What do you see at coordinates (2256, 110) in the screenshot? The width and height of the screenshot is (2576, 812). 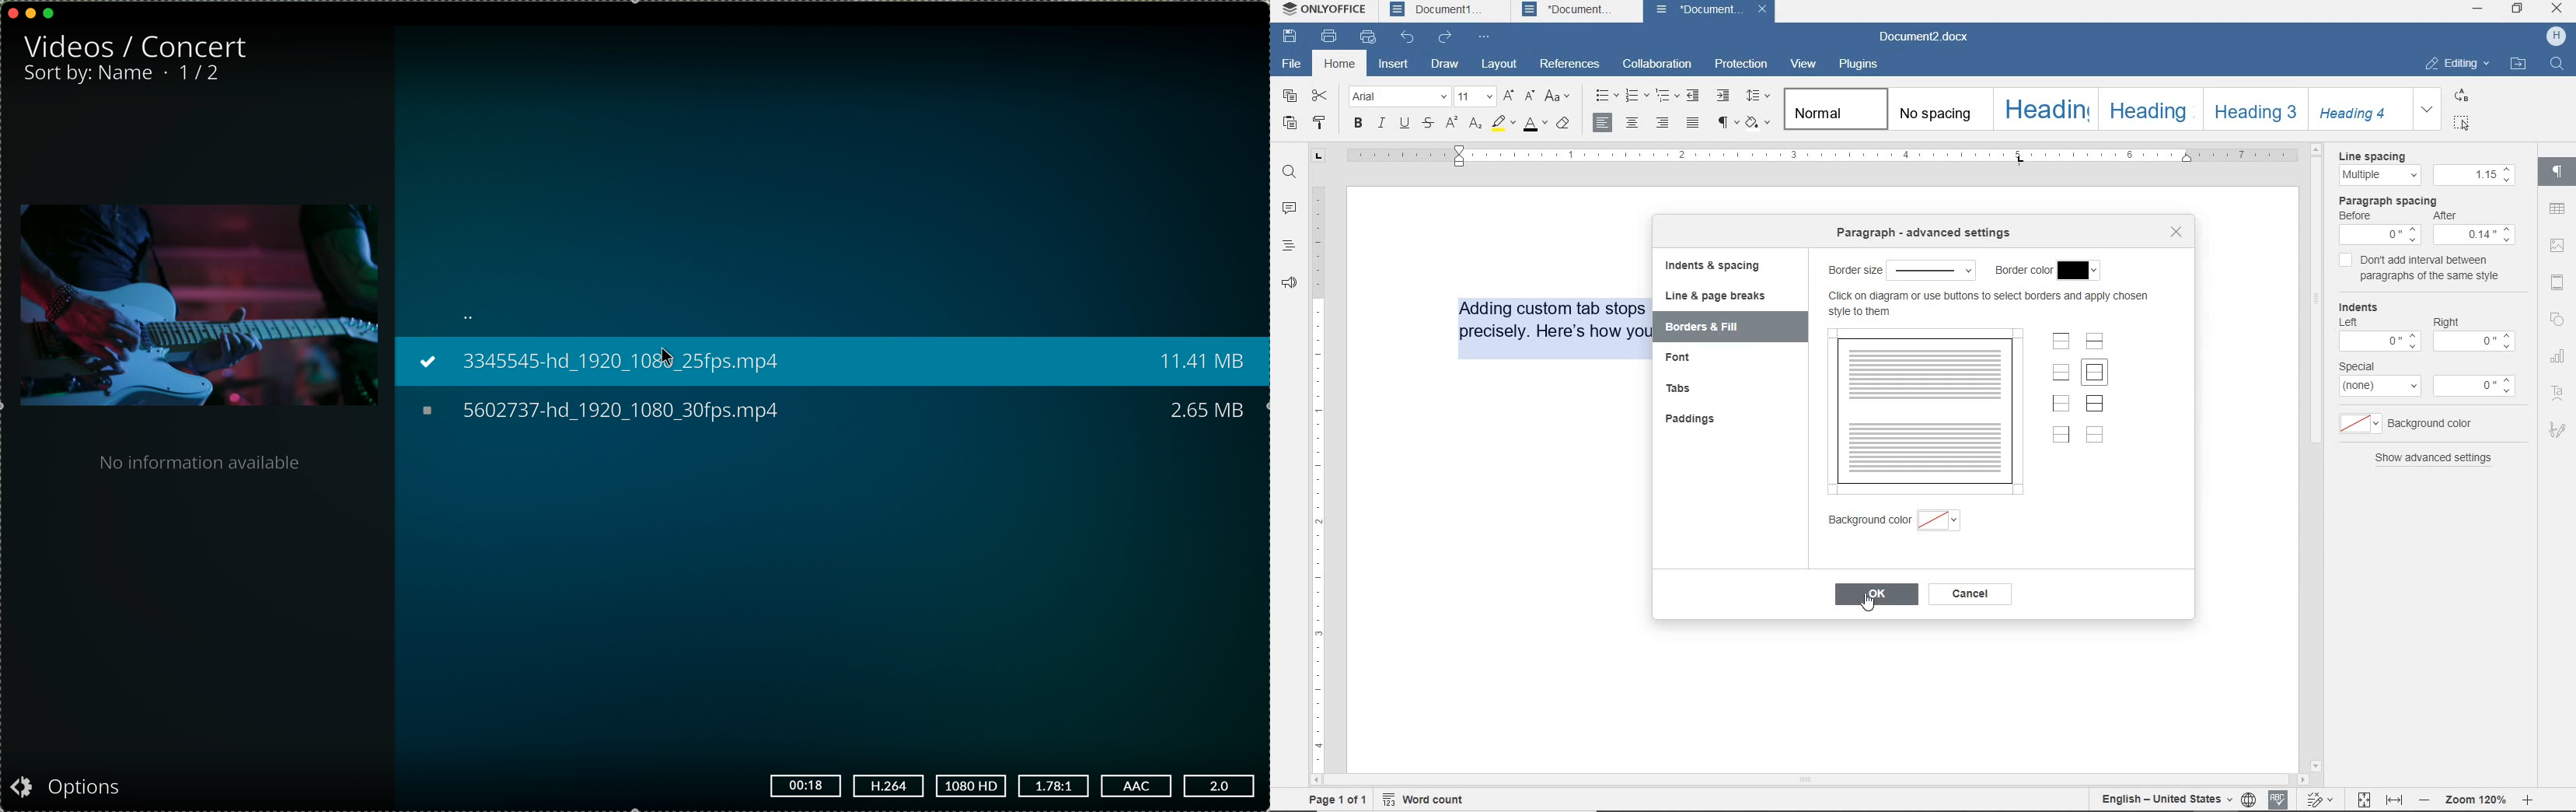 I see `heading 3` at bounding box center [2256, 110].